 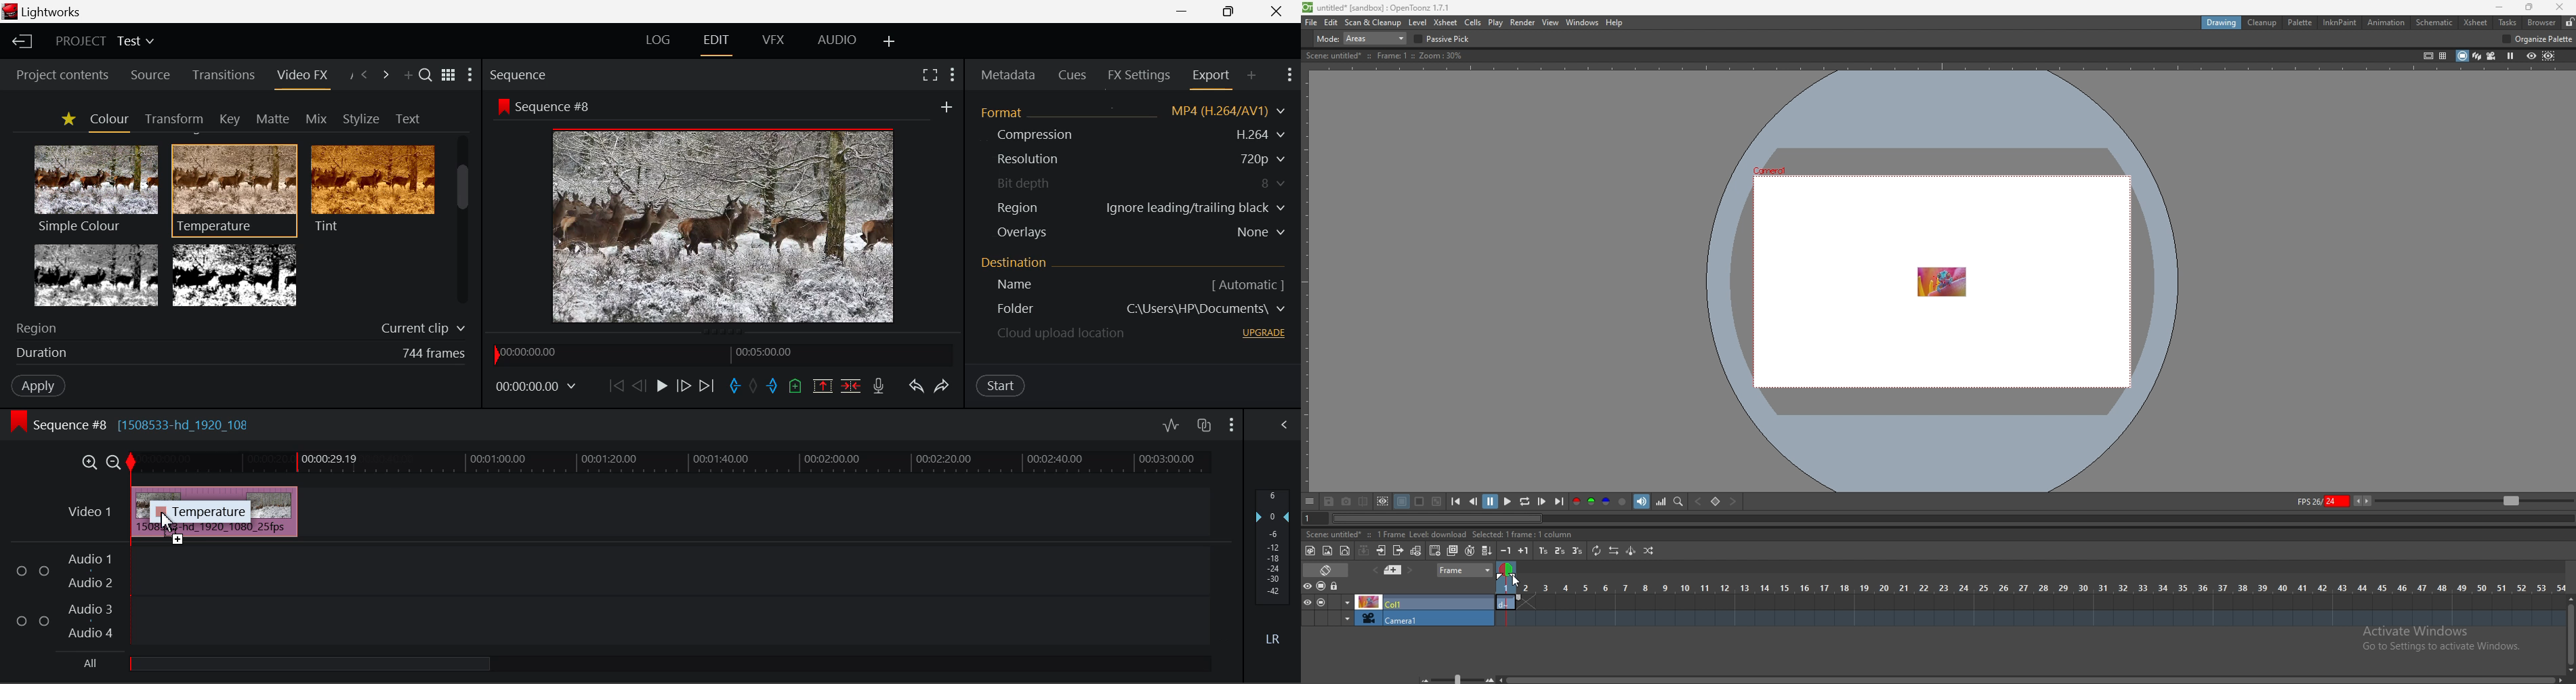 I want to click on define sub camera, so click(x=1384, y=501).